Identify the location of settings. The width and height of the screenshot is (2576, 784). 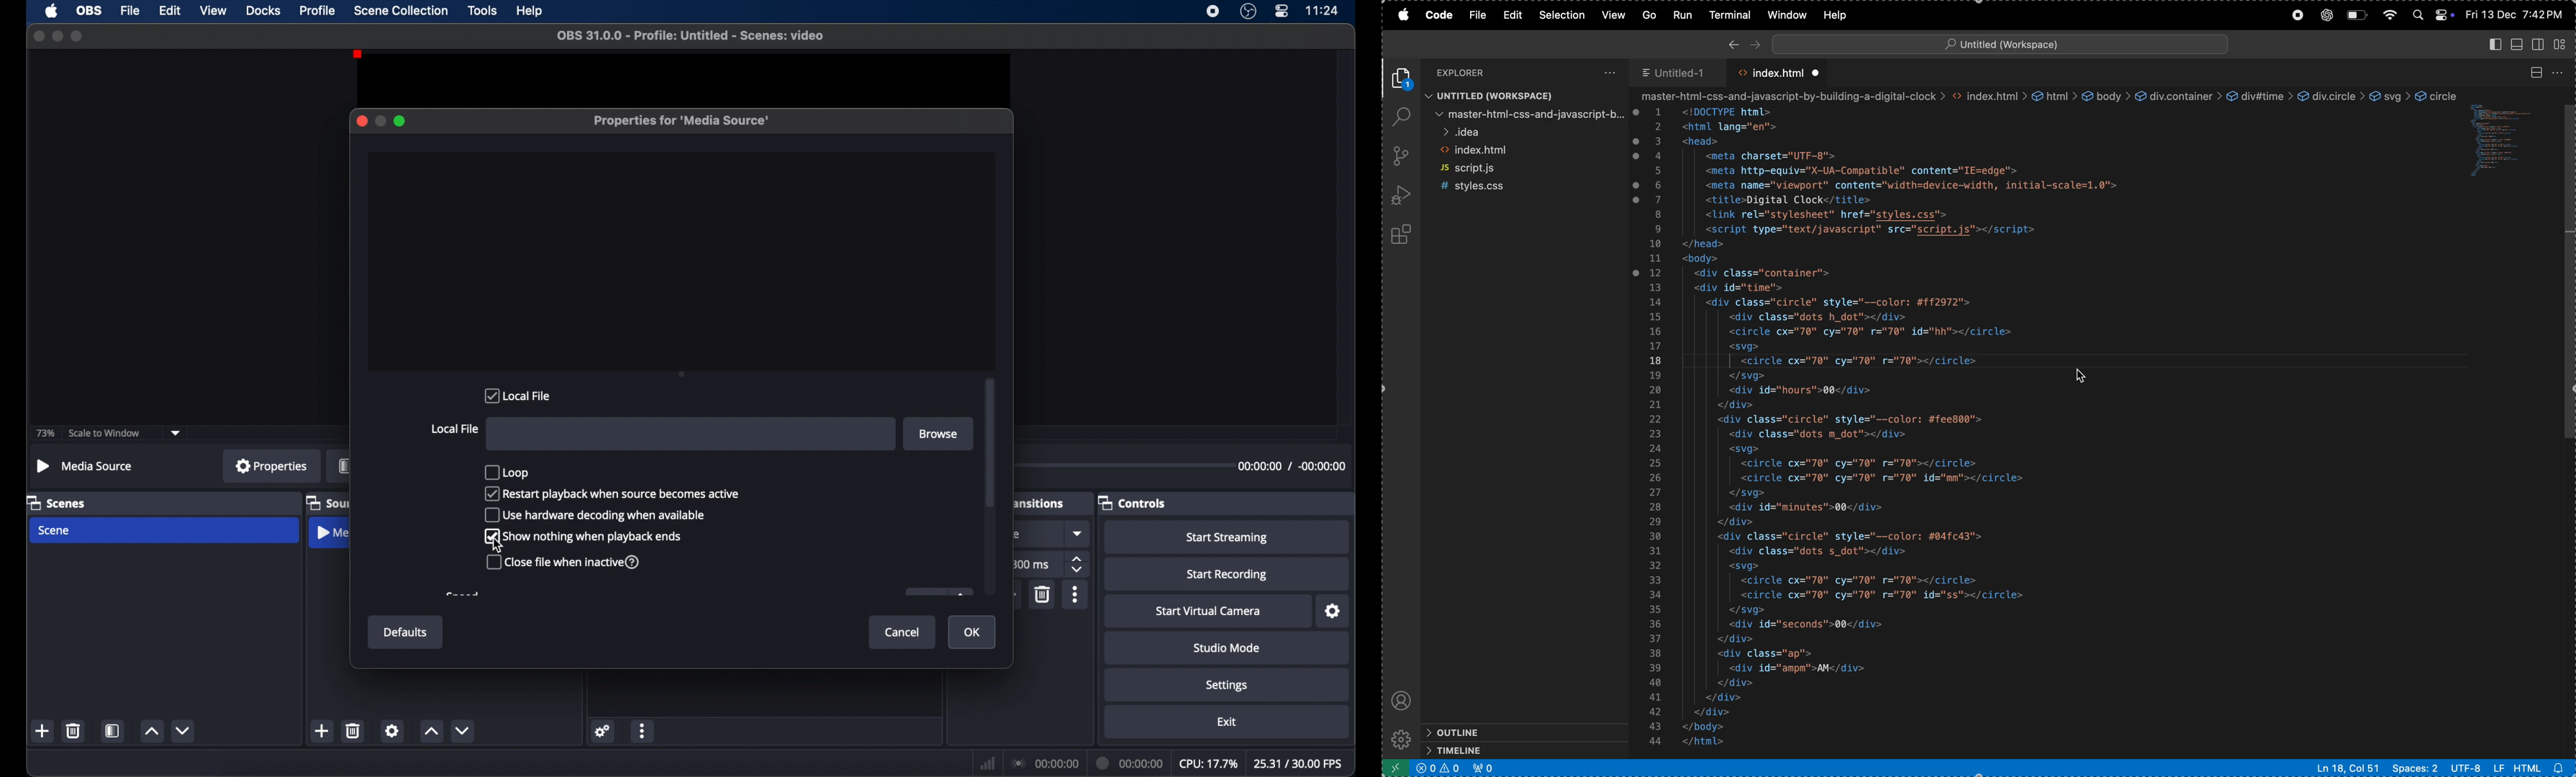
(1228, 686).